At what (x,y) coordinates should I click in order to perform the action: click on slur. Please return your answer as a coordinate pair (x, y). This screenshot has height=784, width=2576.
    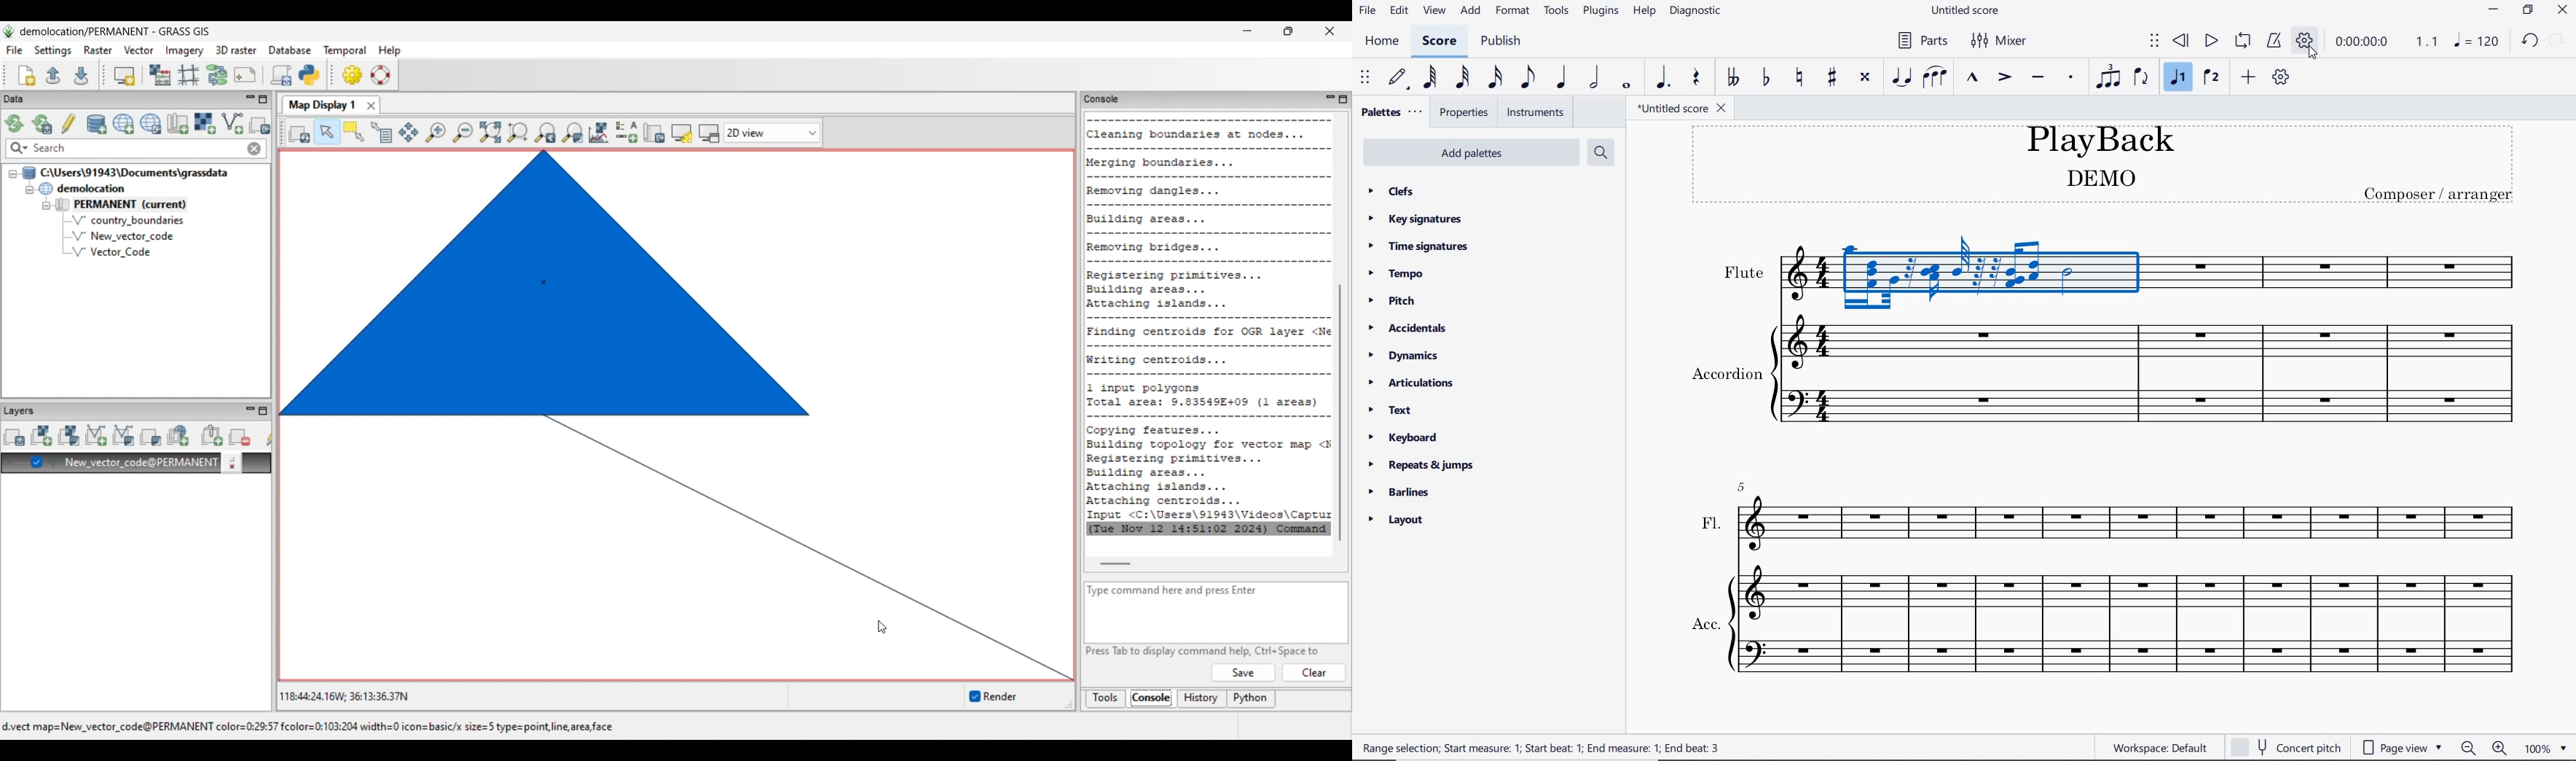
    Looking at the image, I should click on (1936, 78).